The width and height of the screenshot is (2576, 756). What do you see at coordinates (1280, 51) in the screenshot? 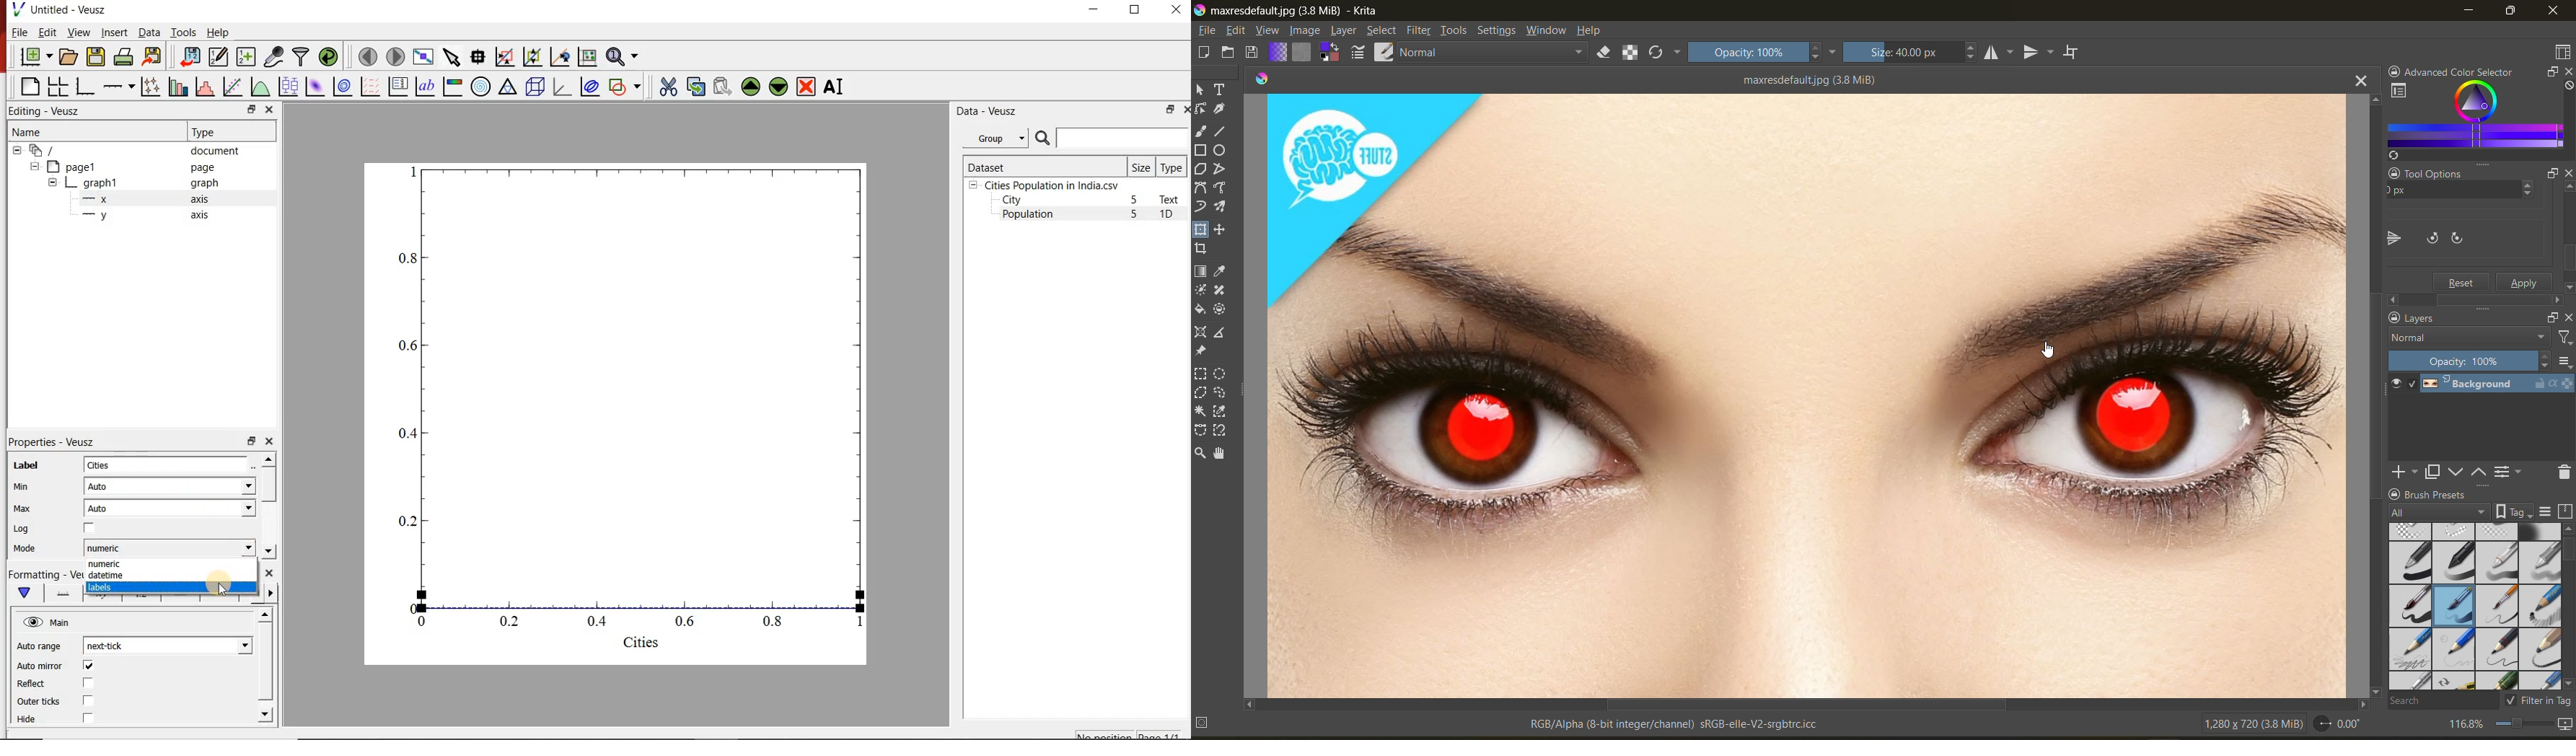
I see `fill gradients` at bounding box center [1280, 51].